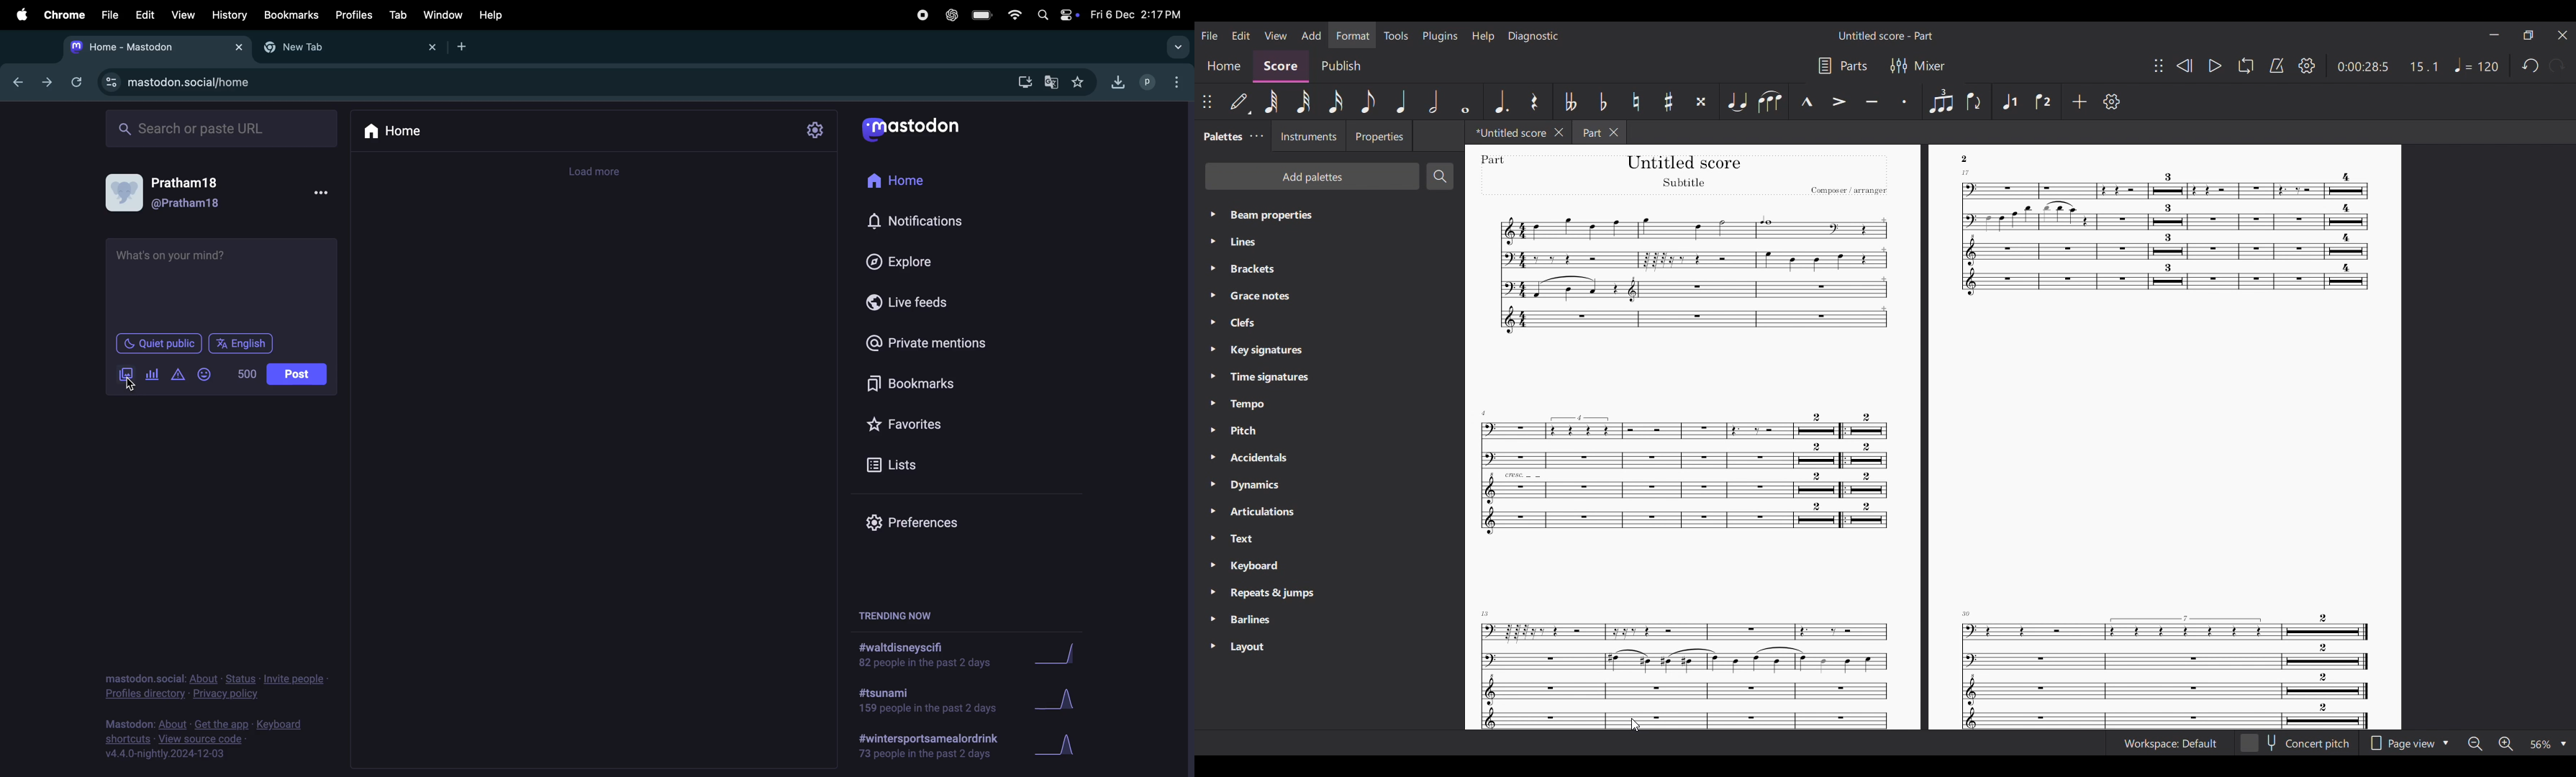 This screenshot has height=784, width=2576. What do you see at coordinates (2216, 66) in the screenshot?
I see `Play` at bounding box center [2216, 66].